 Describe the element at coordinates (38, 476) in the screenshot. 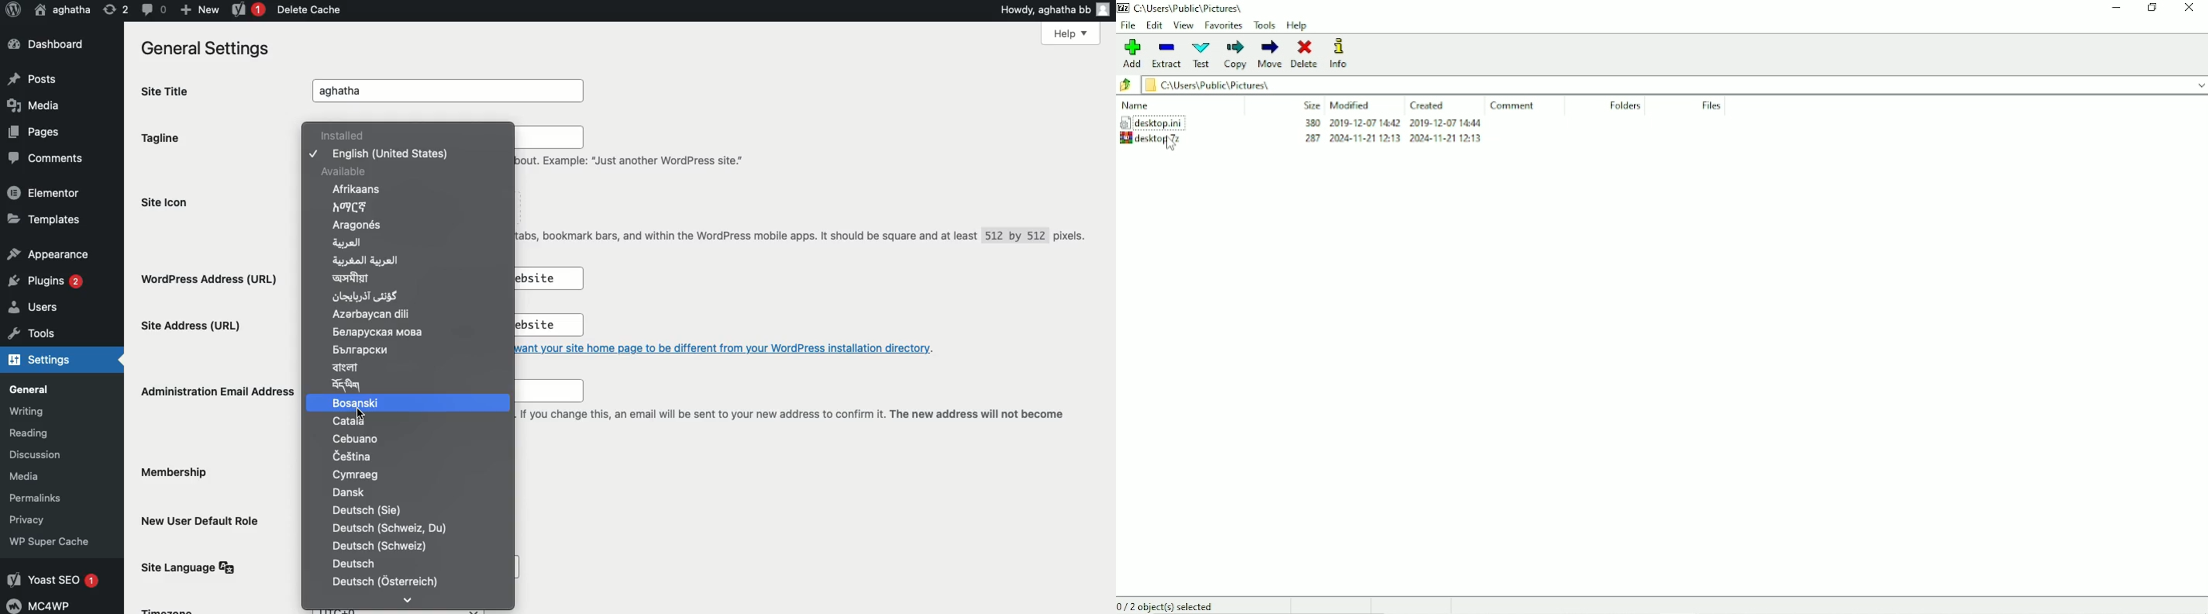

I see `Media` at that location.